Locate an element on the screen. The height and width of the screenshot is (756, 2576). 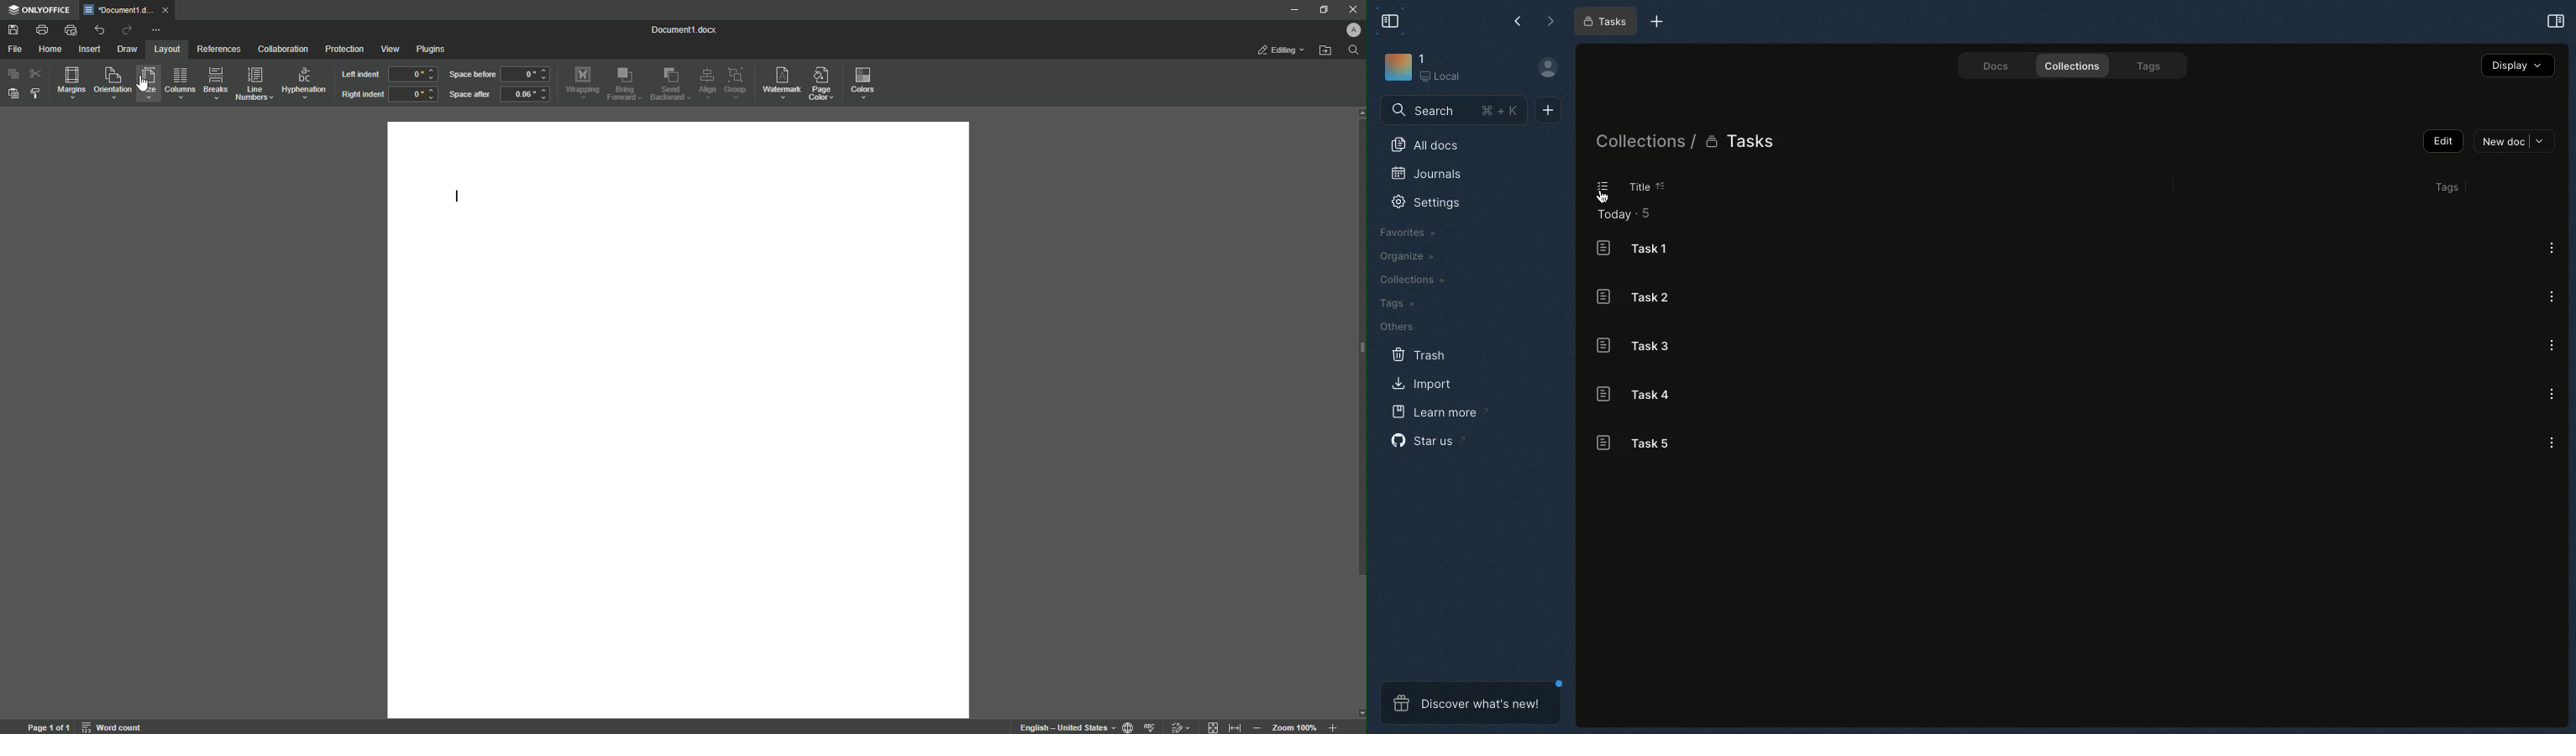
Tasks is located at coordinates (1605, 22).